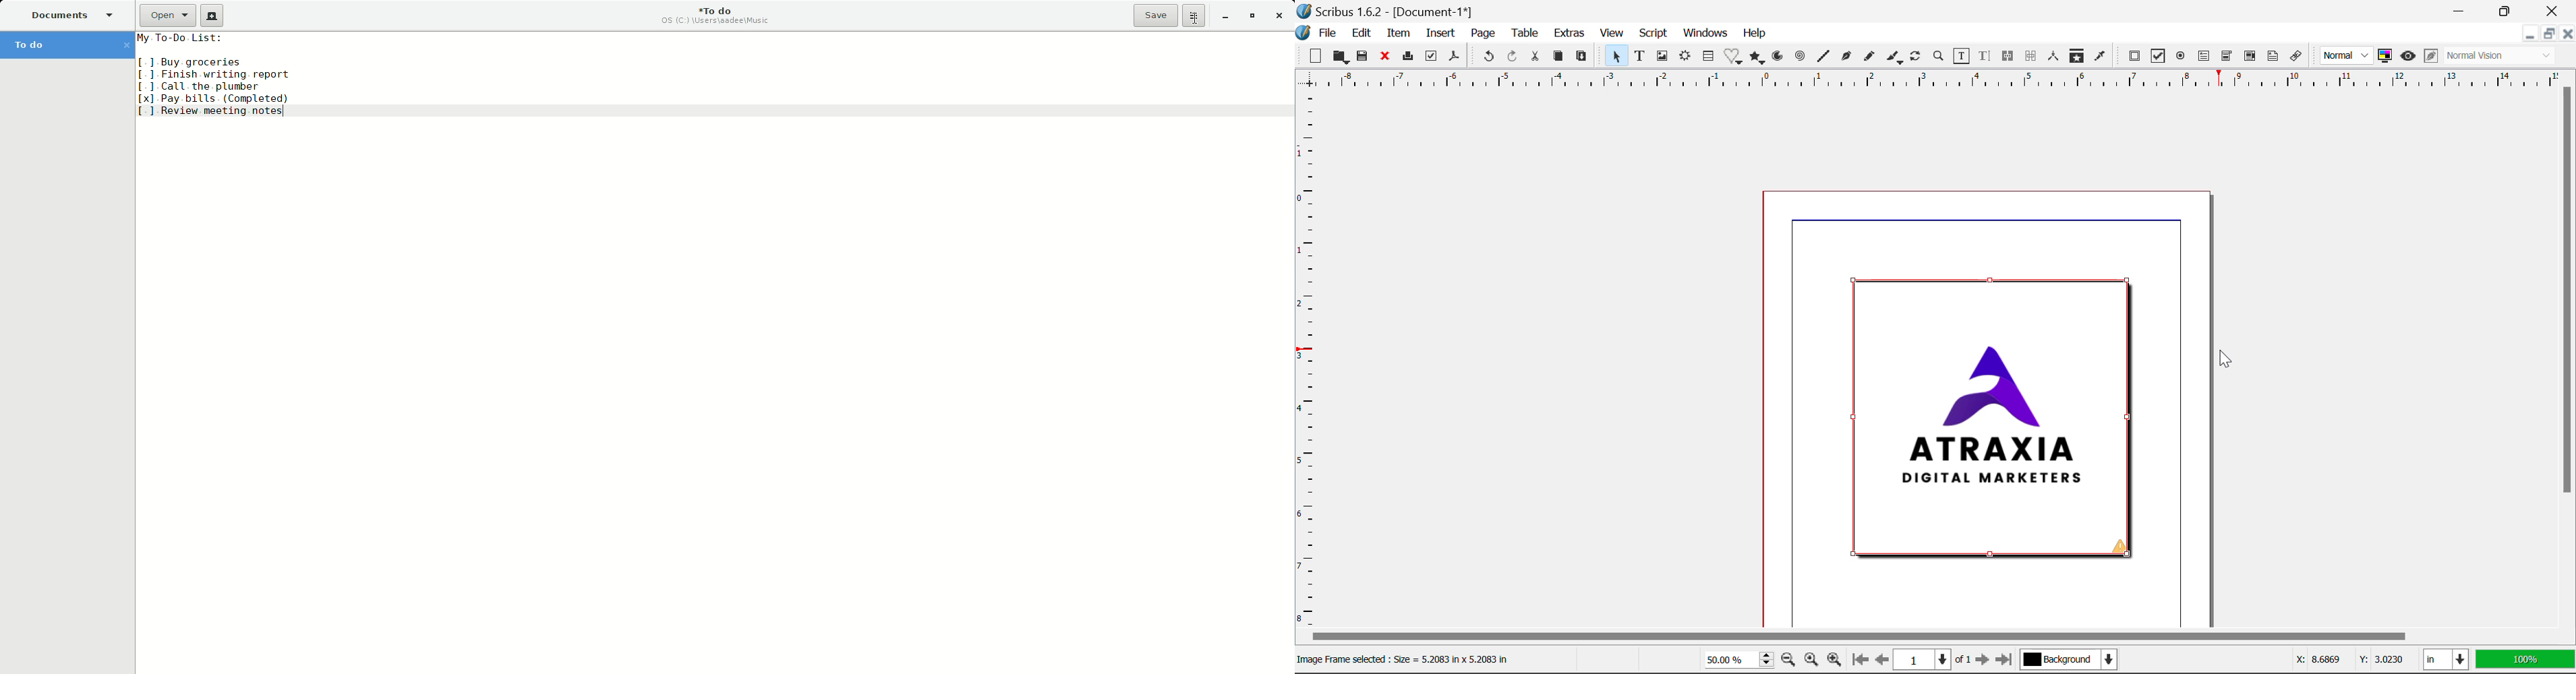 The image size is (2576, 700). What do you see at coordinates (2408, 55) in the screenshot?
I see `Preview` at bounding box center [2408, 55].